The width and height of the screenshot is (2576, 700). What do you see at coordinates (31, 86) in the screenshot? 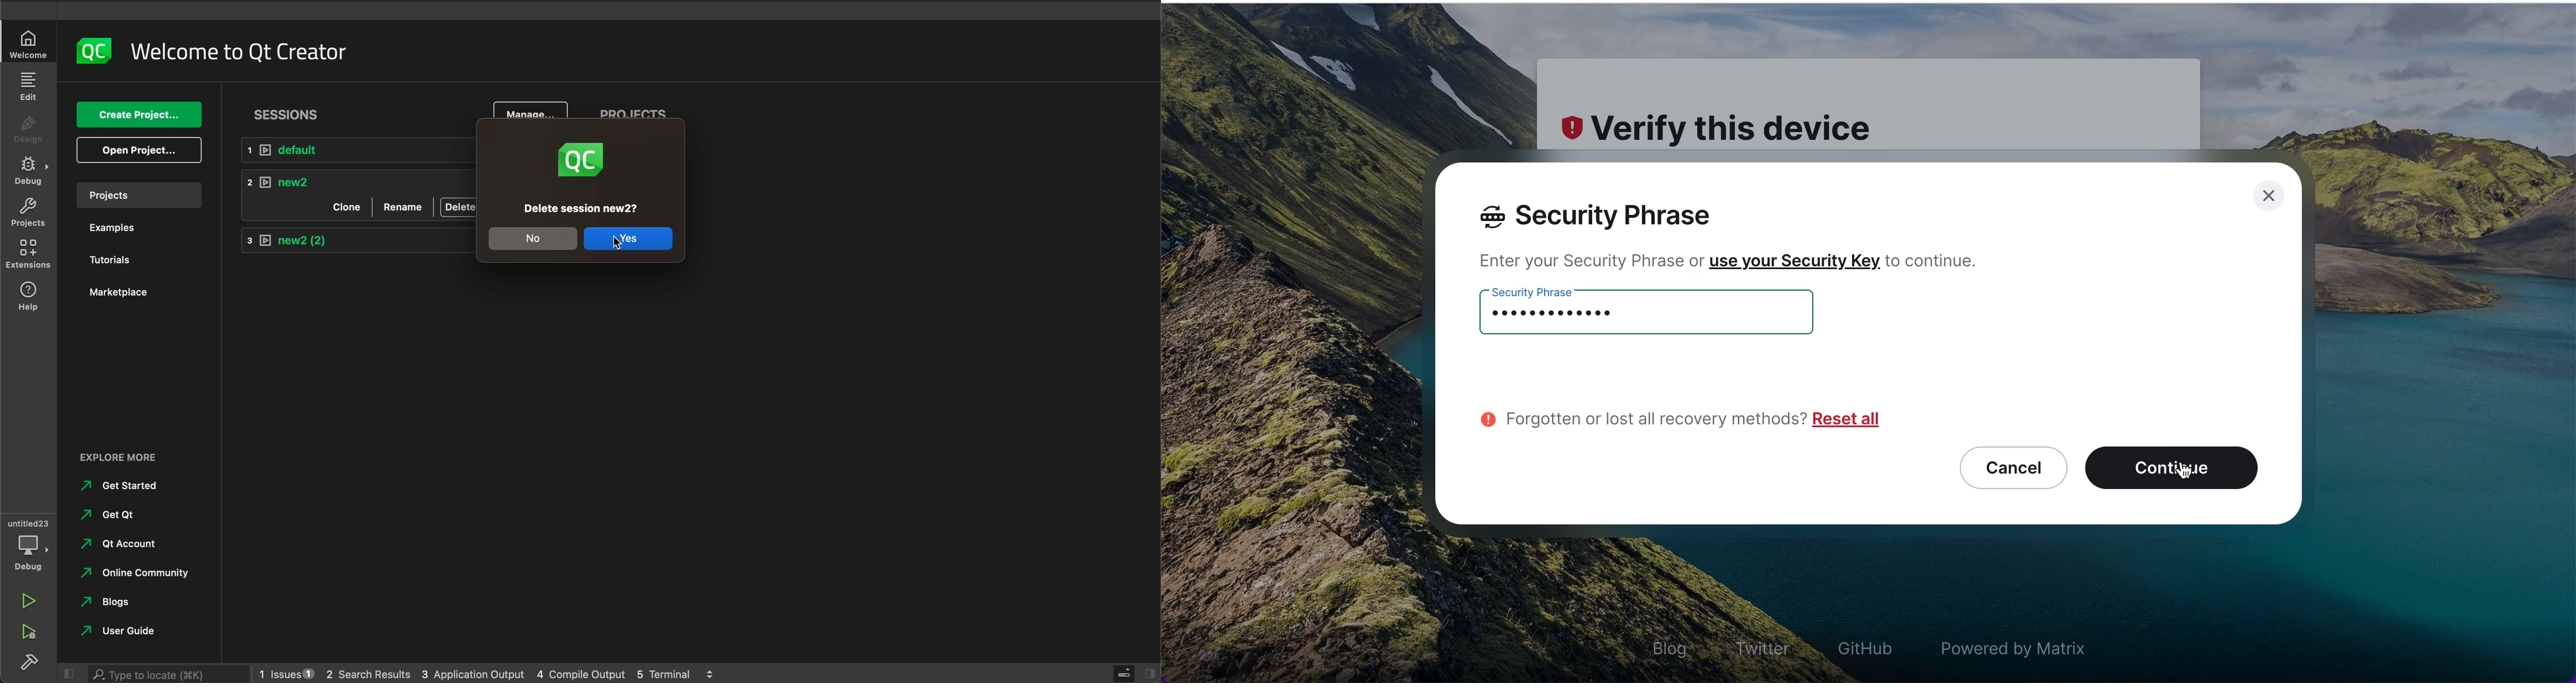
I see `edit` at bounding box center [31, 86].